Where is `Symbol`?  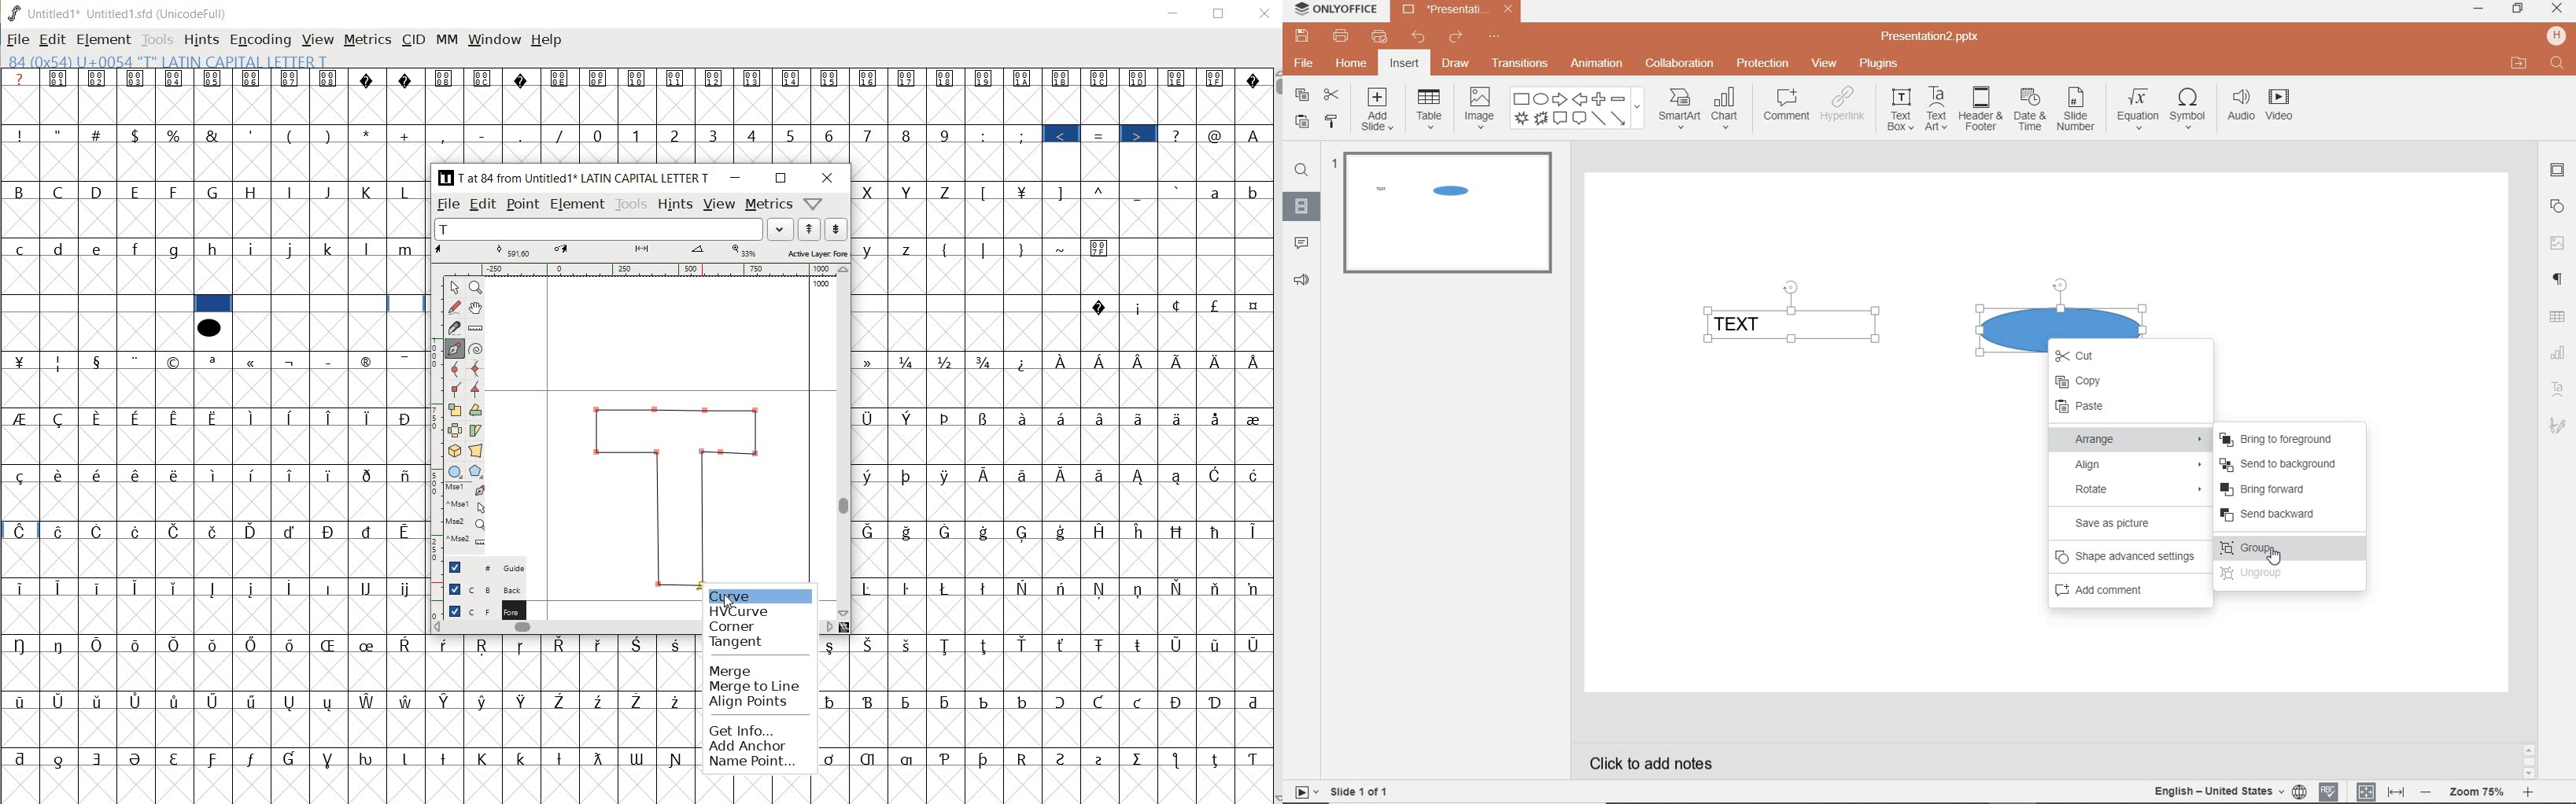 Symbol is located at coordinates (1251, 474).